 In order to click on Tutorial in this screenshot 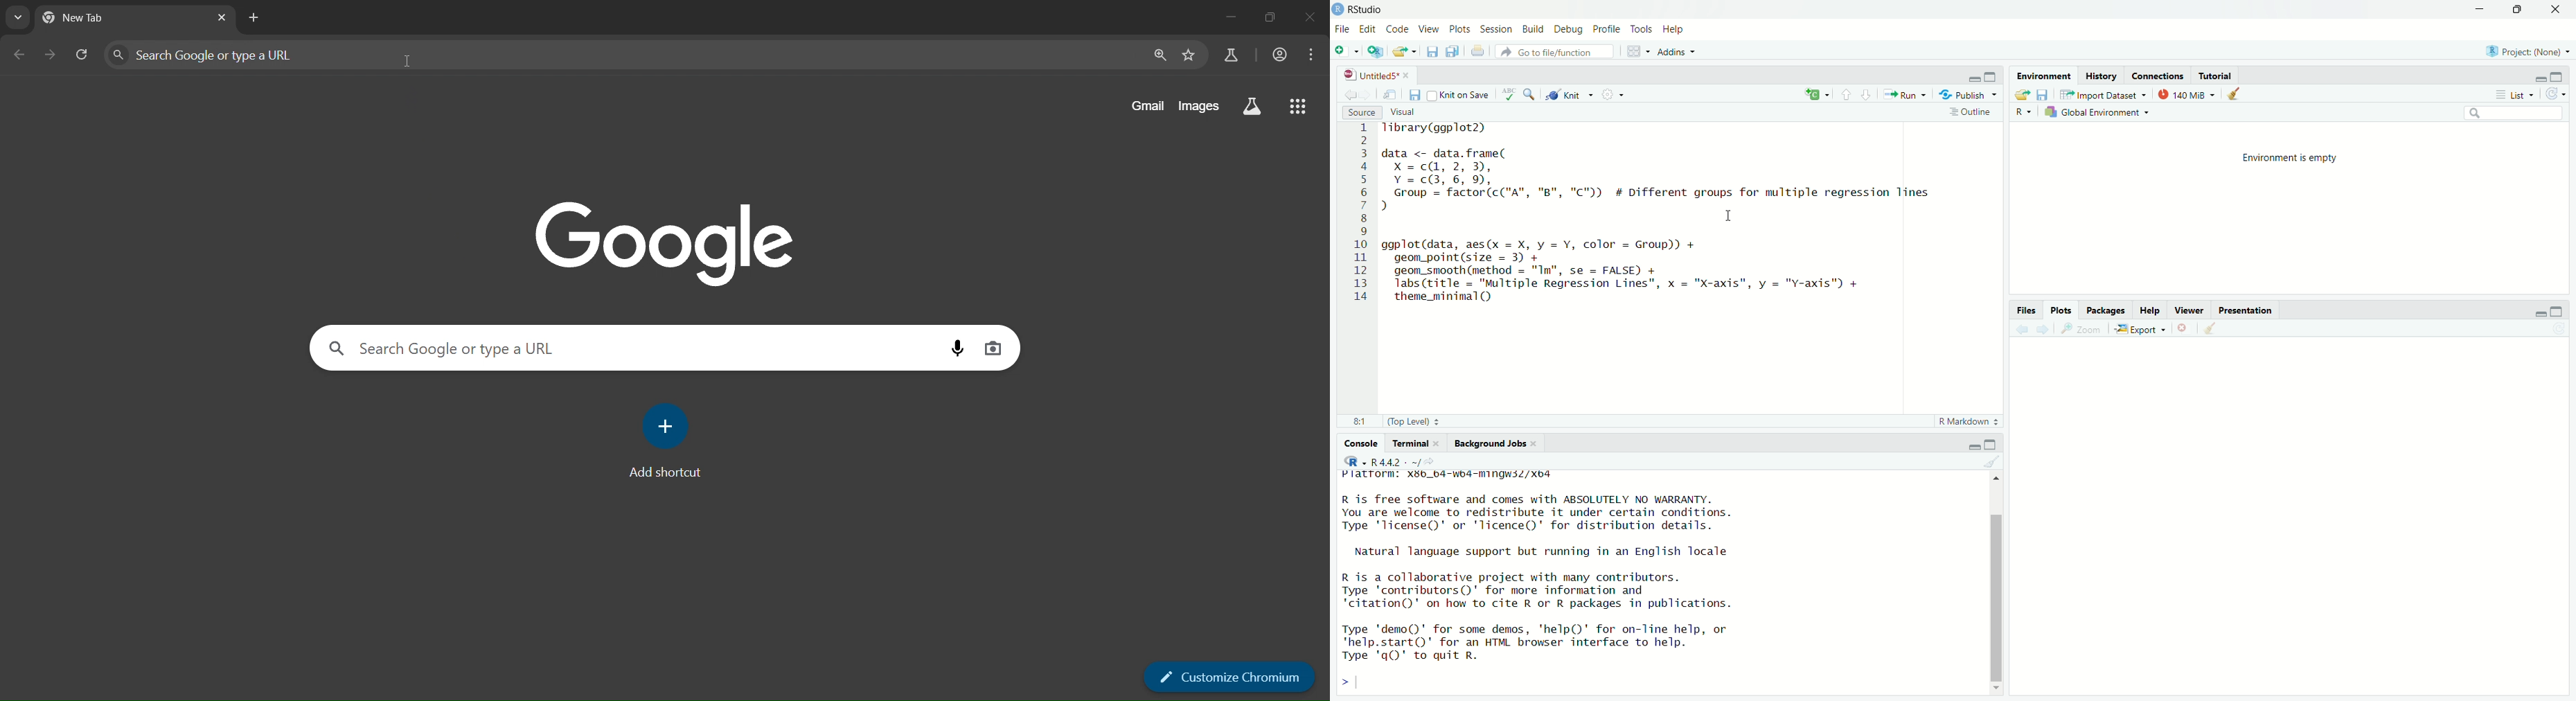, I will do `click(2220, 73)`.